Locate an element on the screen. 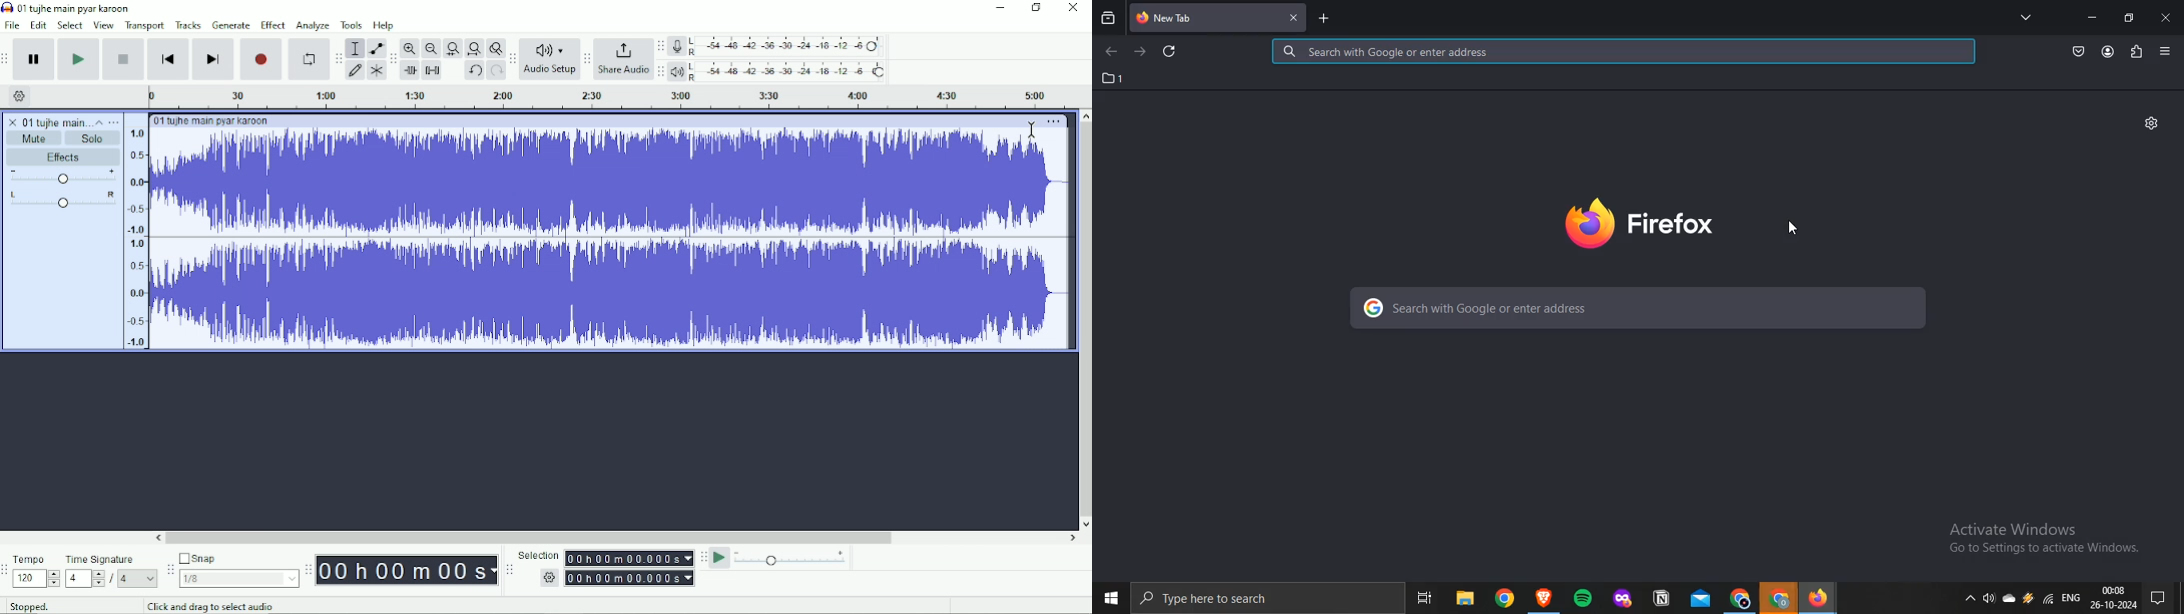 The width and height of the screenshot is (2184, 616). battery is located at coordinates (2027, 603).